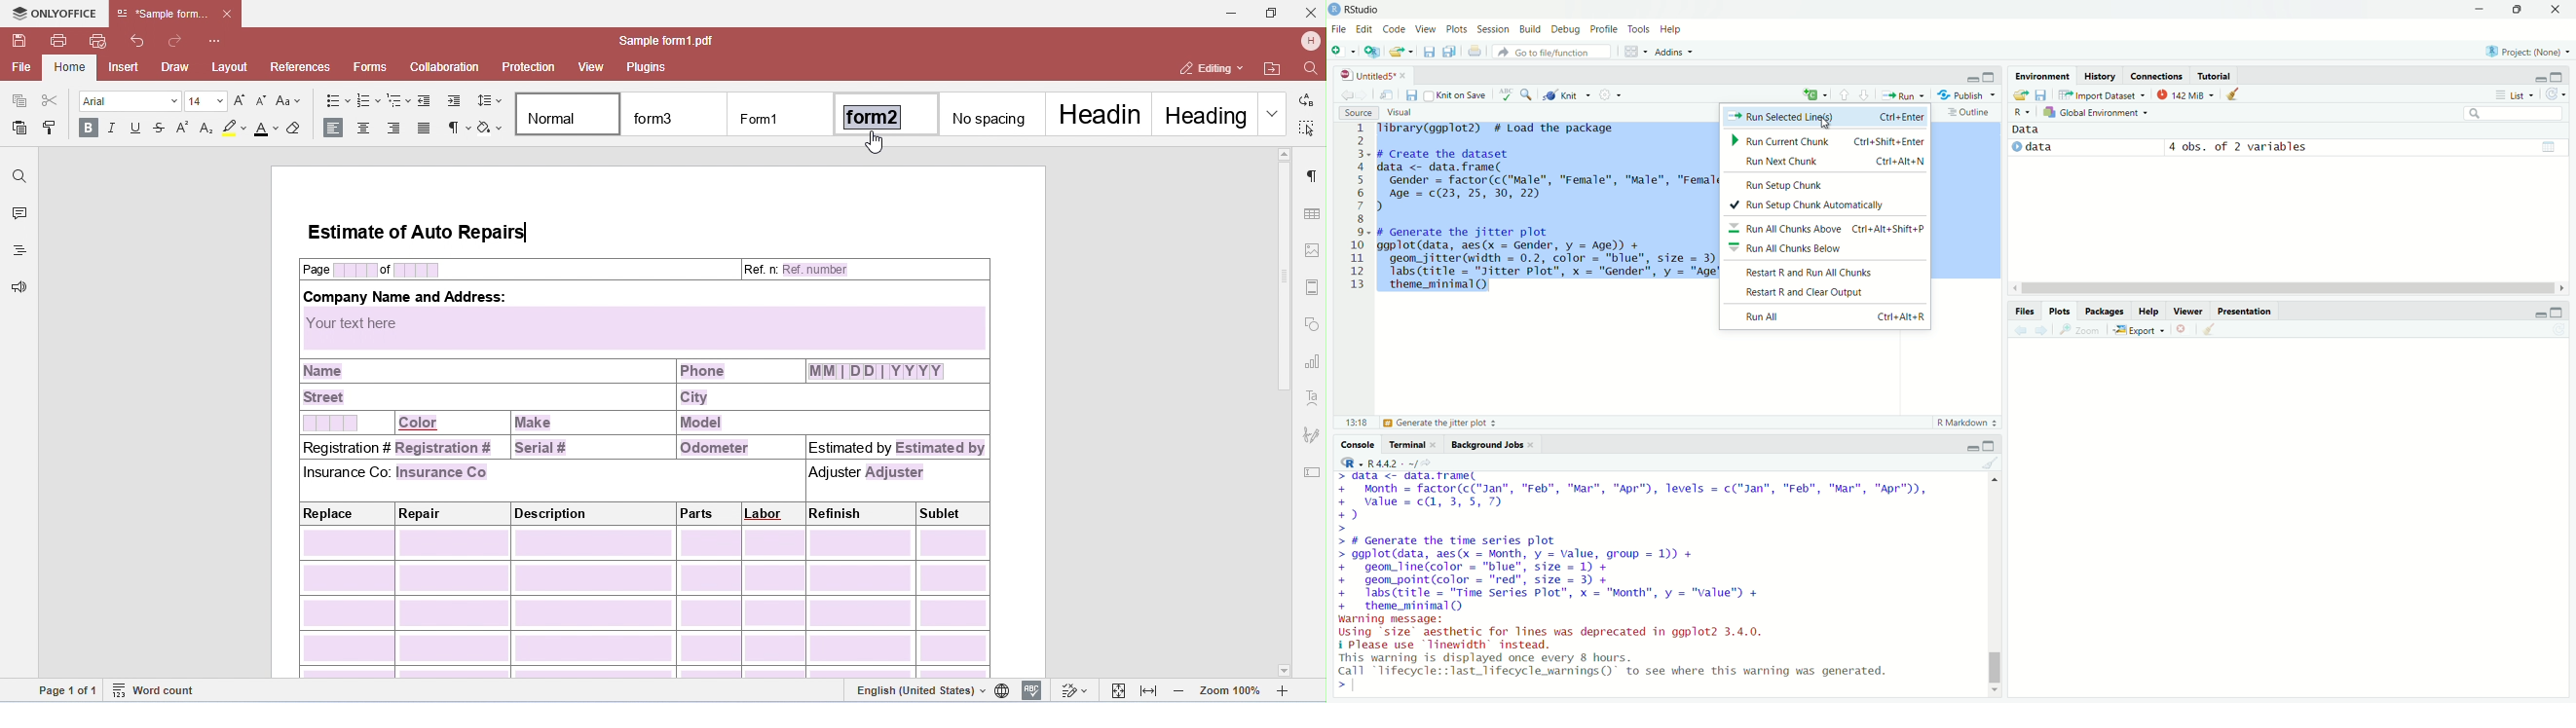  What do you see at coordinates (1994, 586) in the screenshot?
I see `scrollbar` at bounding box center [1994, 586].